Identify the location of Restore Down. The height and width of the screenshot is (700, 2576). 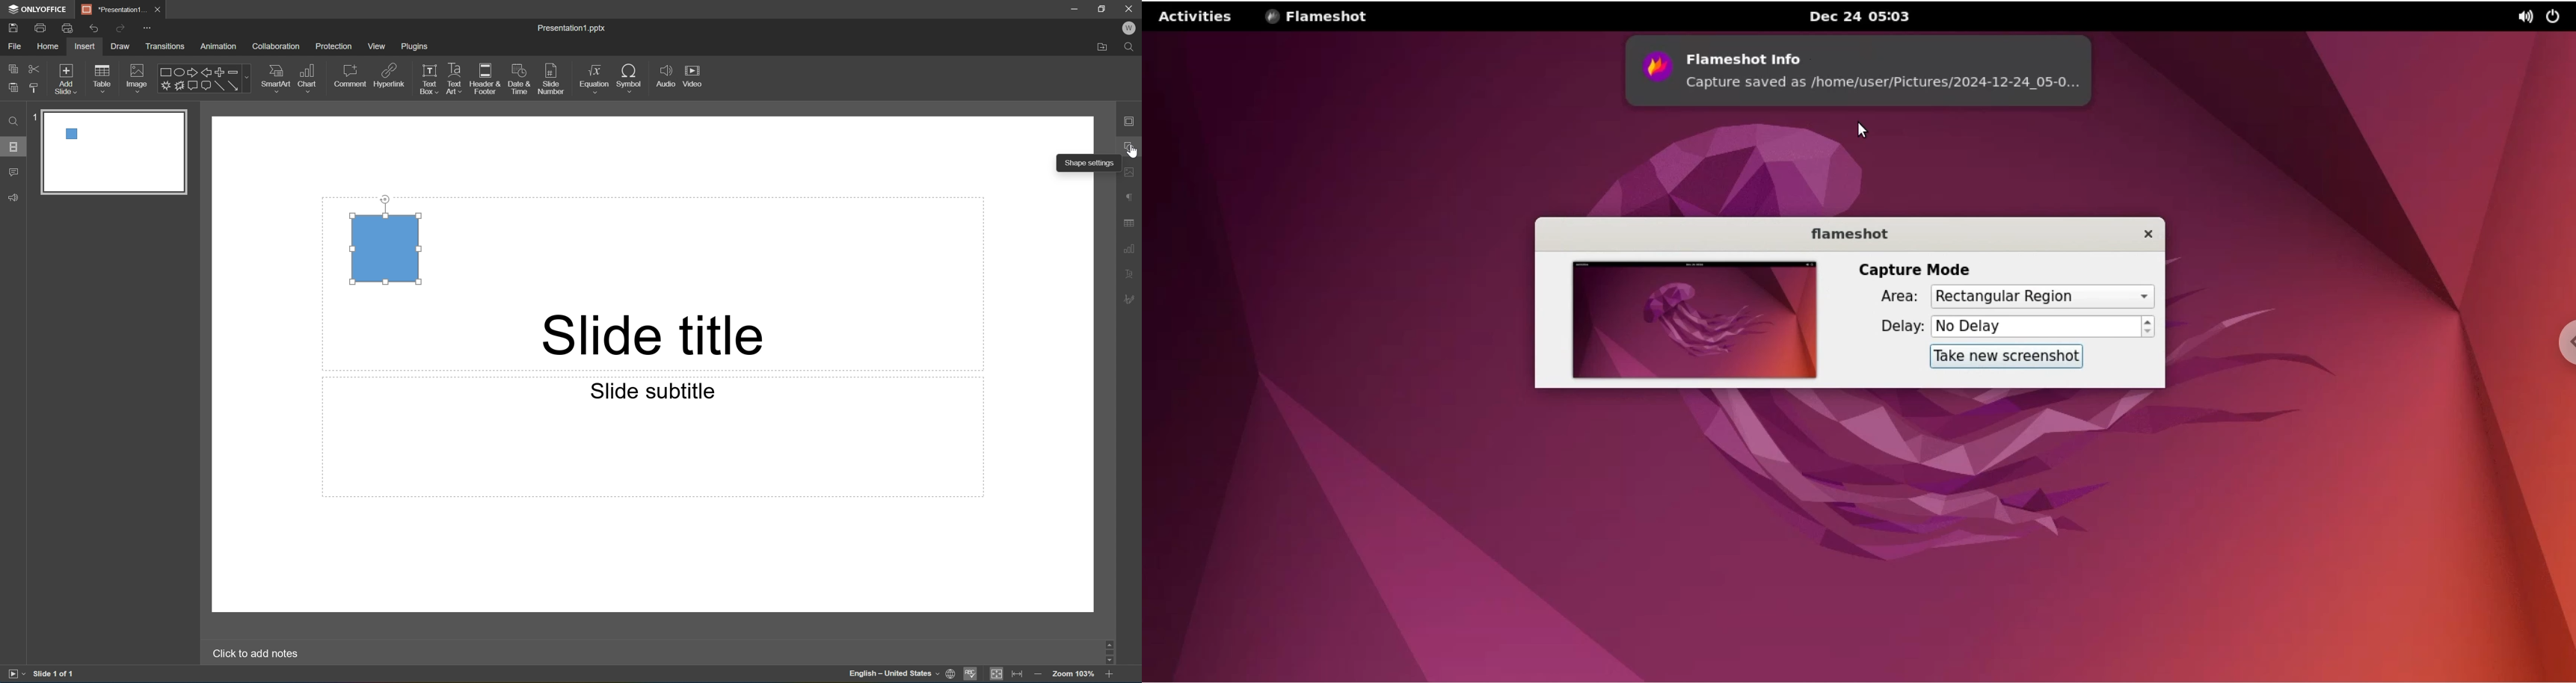
(1103, 7).